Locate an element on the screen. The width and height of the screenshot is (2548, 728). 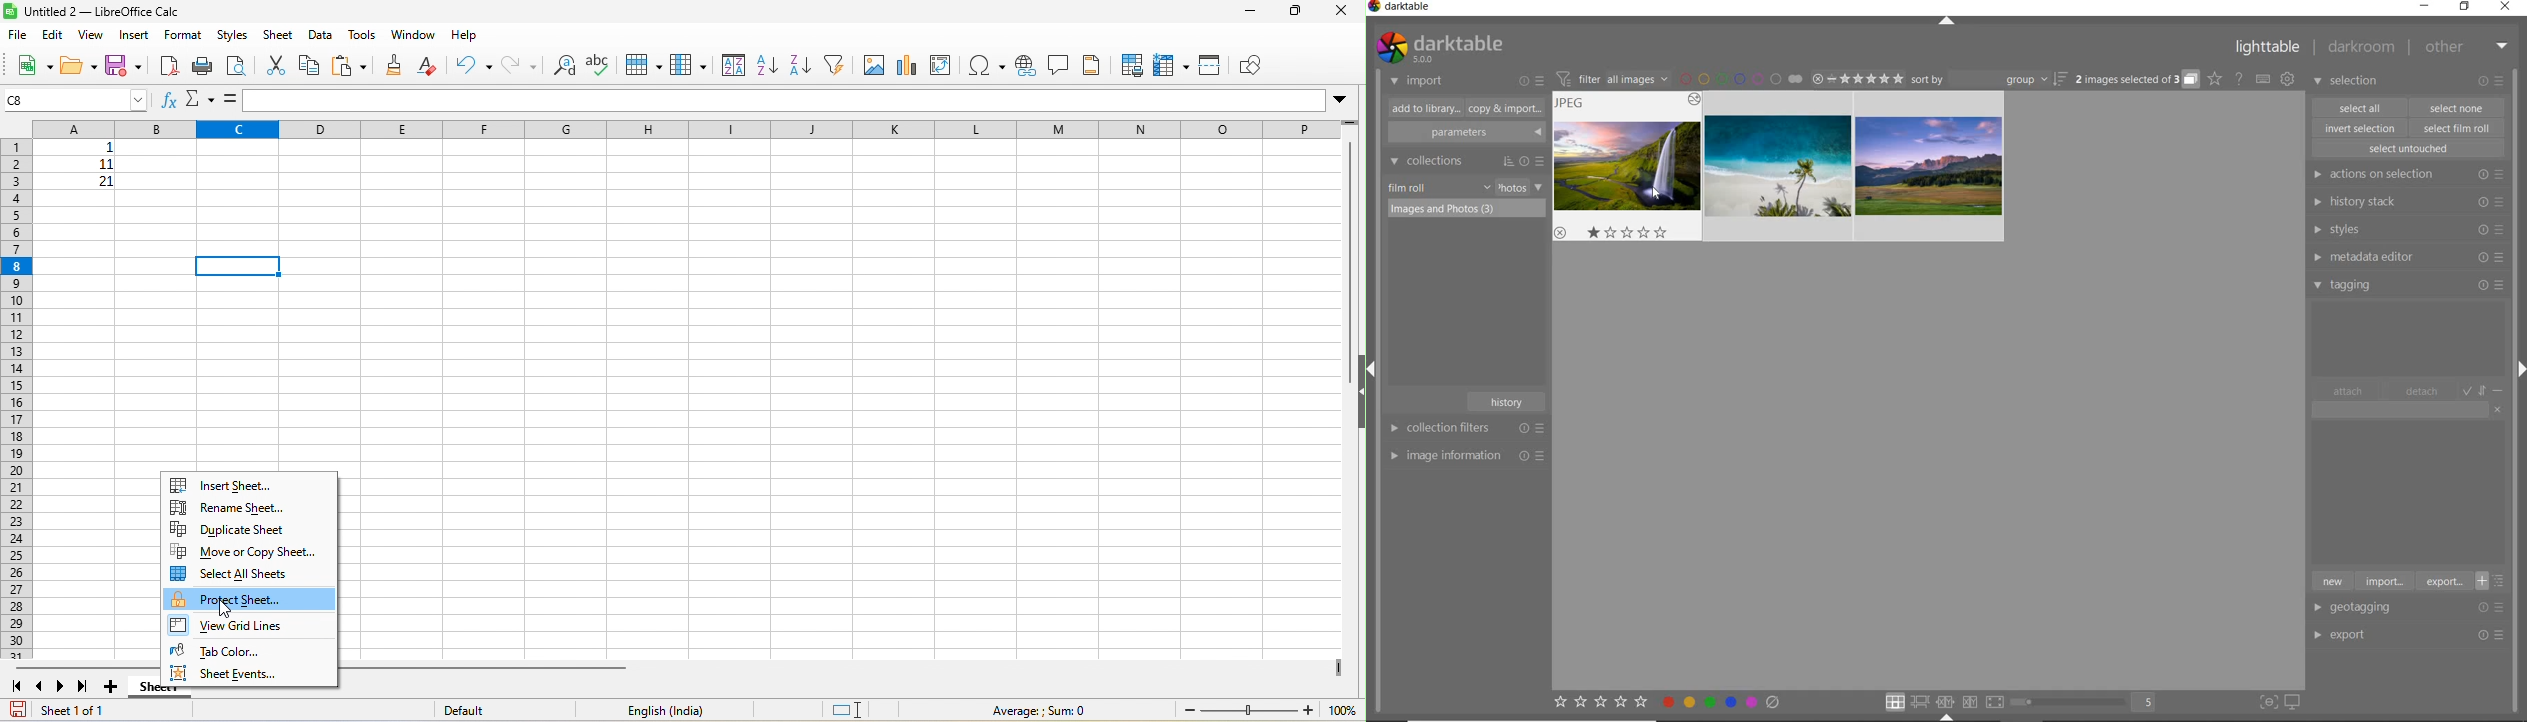
window is located at coordinates (412, 36).